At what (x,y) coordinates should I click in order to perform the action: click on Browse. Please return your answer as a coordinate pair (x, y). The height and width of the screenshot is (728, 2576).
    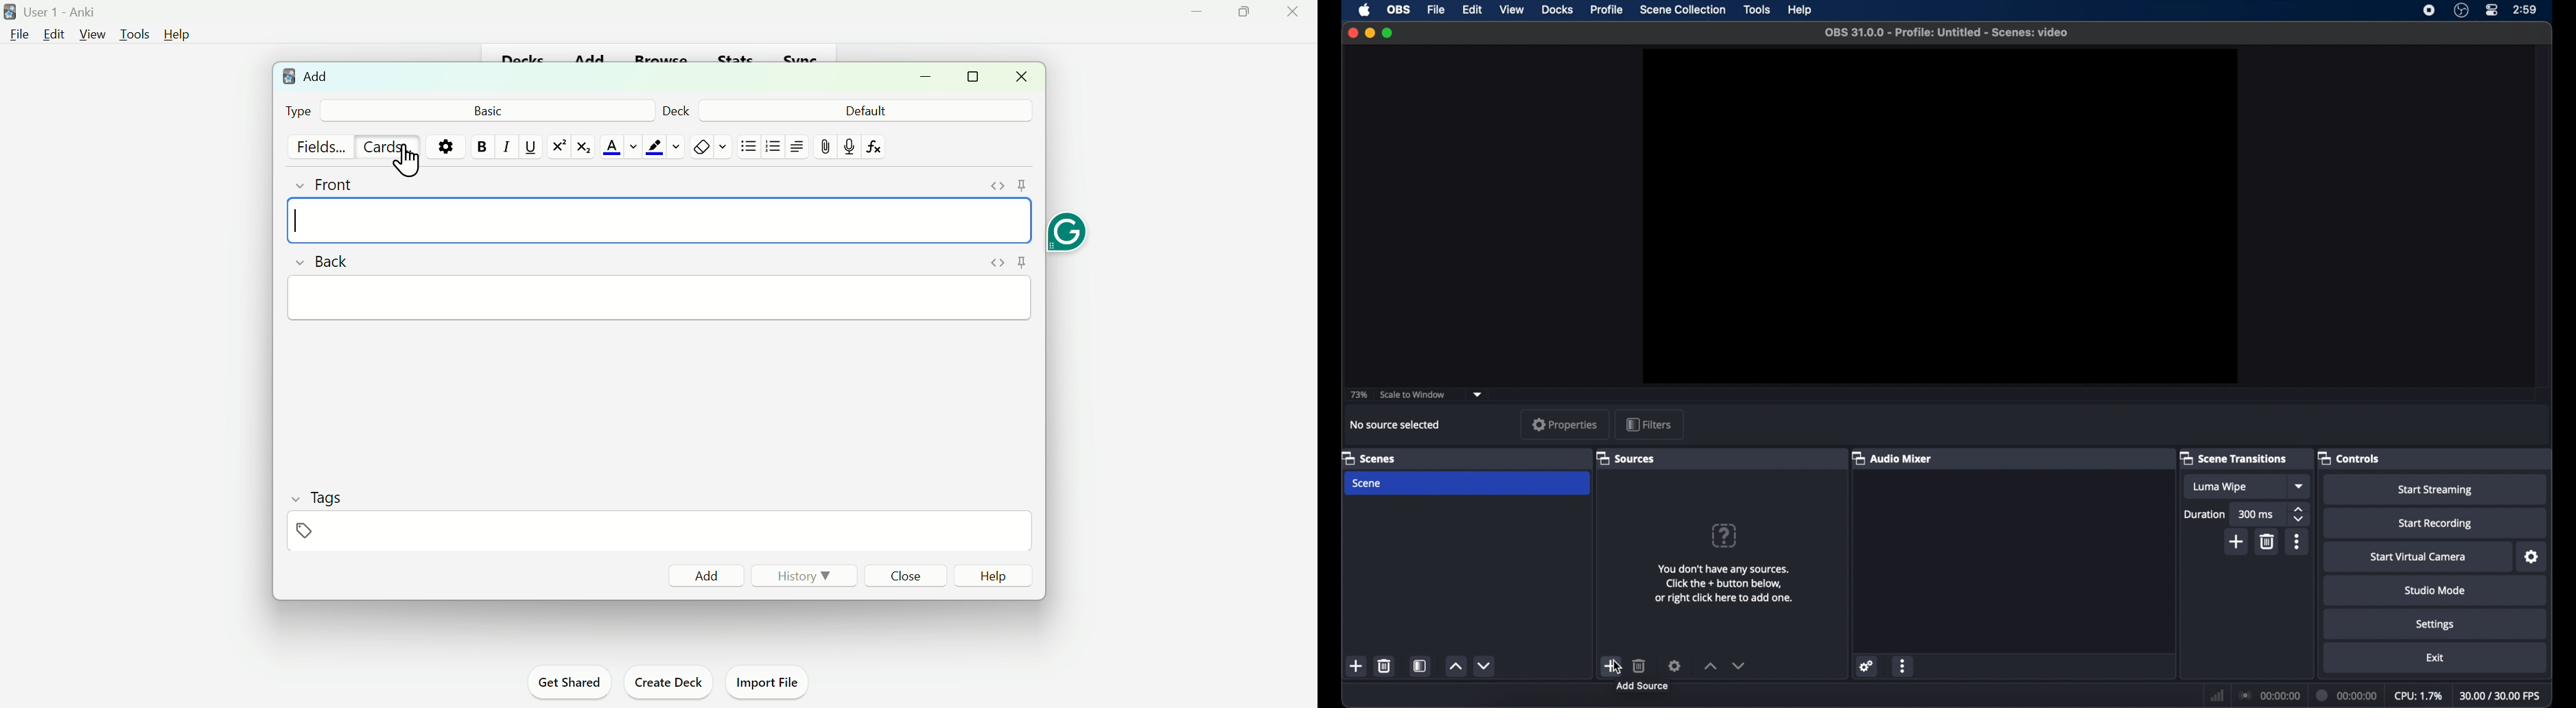
    Looking at the image, I should click on (661, 58).